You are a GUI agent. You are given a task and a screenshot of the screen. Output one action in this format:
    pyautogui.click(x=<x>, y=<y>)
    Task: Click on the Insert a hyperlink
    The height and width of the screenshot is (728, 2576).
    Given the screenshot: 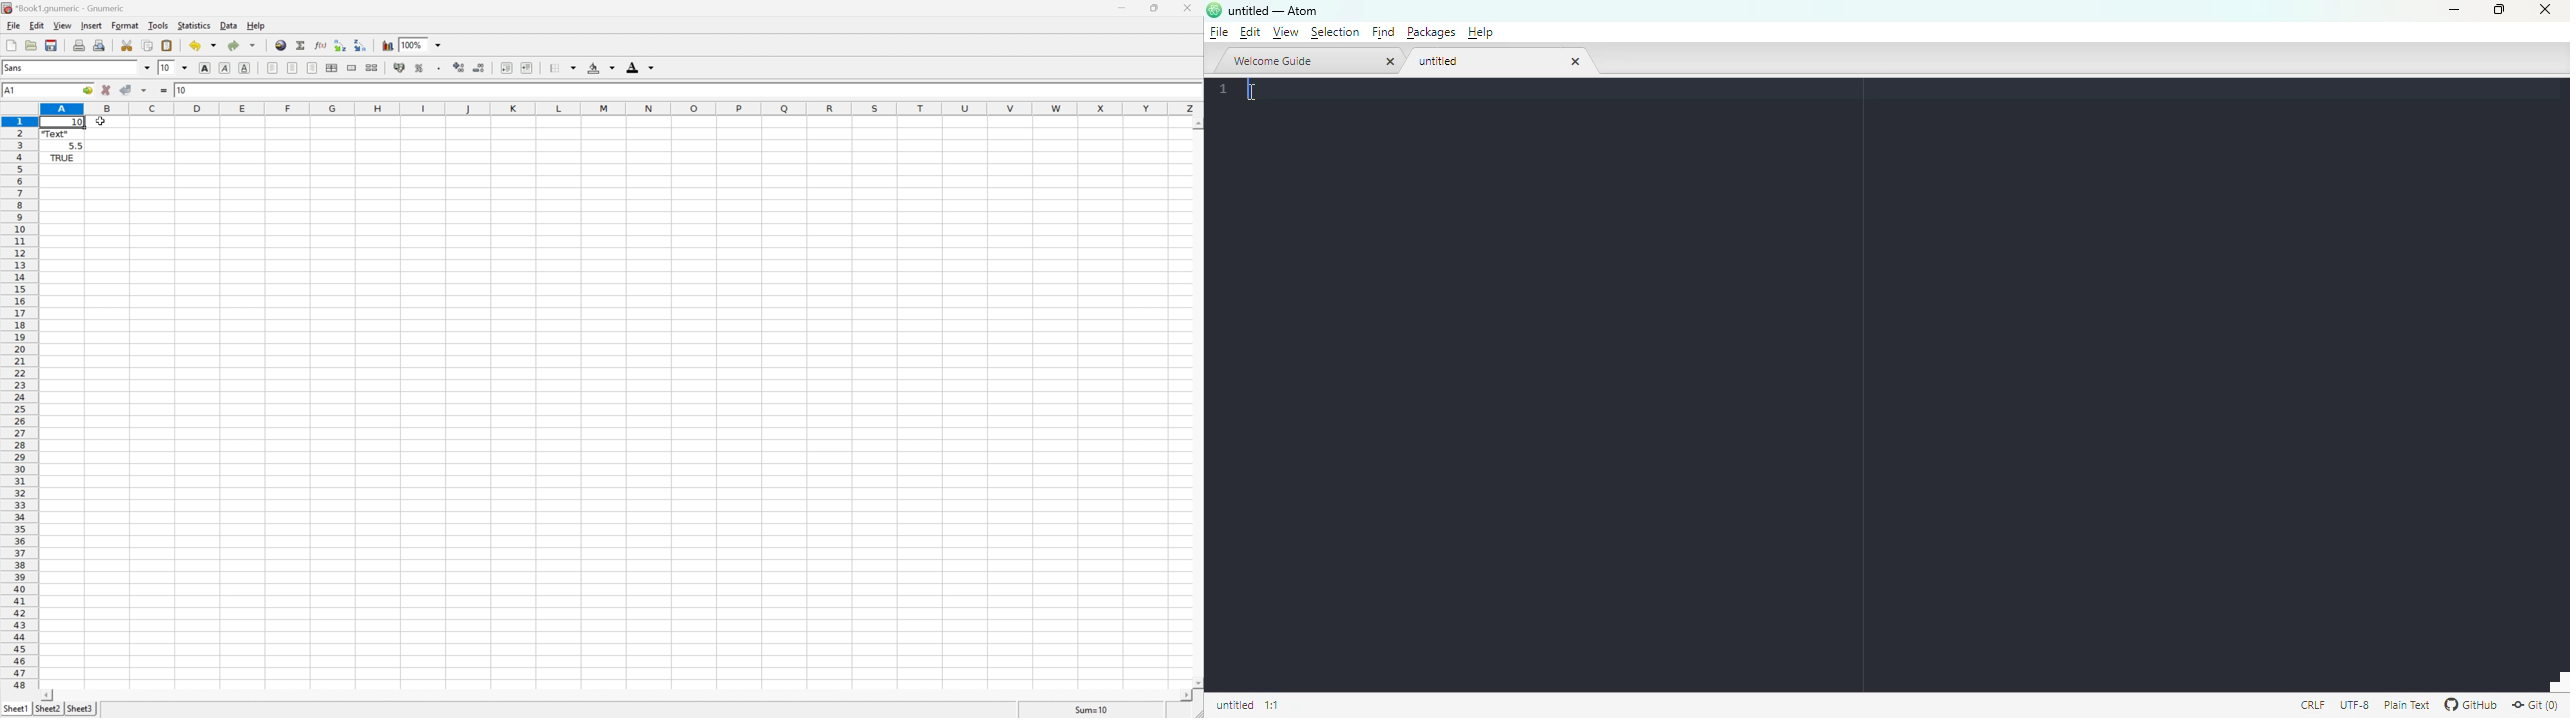 What is the action you would take?
    pyautogui.click(x=279, y=45)
    